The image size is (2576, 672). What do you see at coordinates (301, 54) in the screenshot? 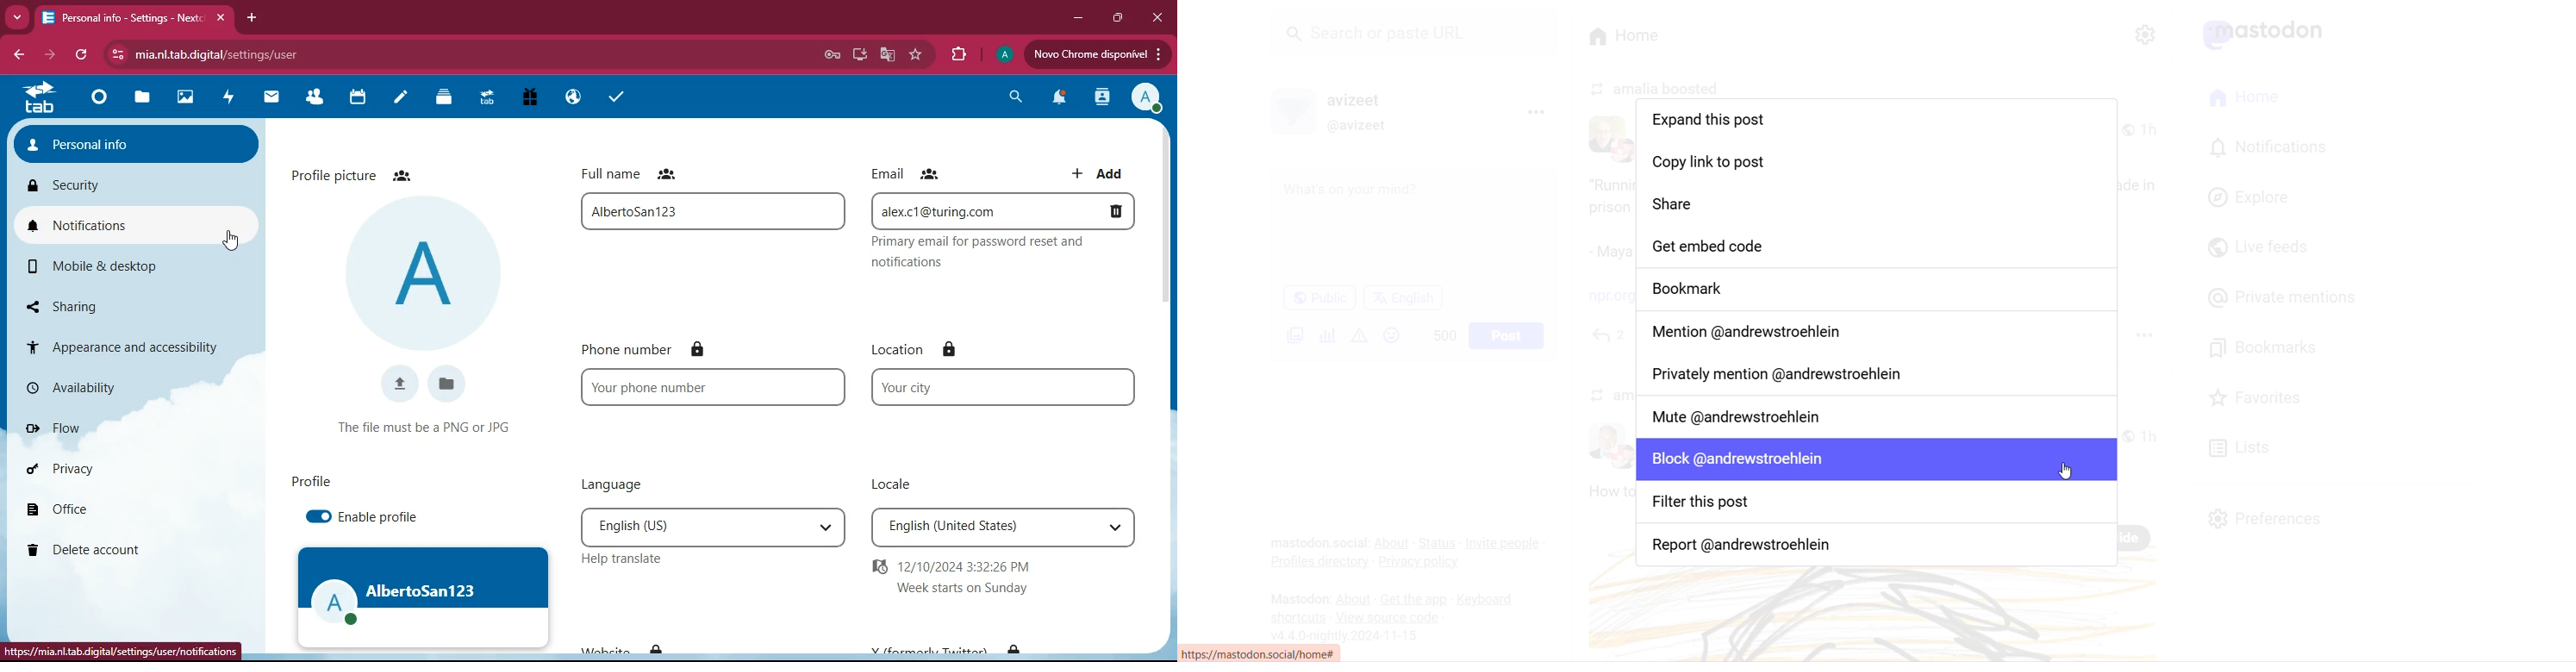
I see `url` at bounding box center [301, 54].